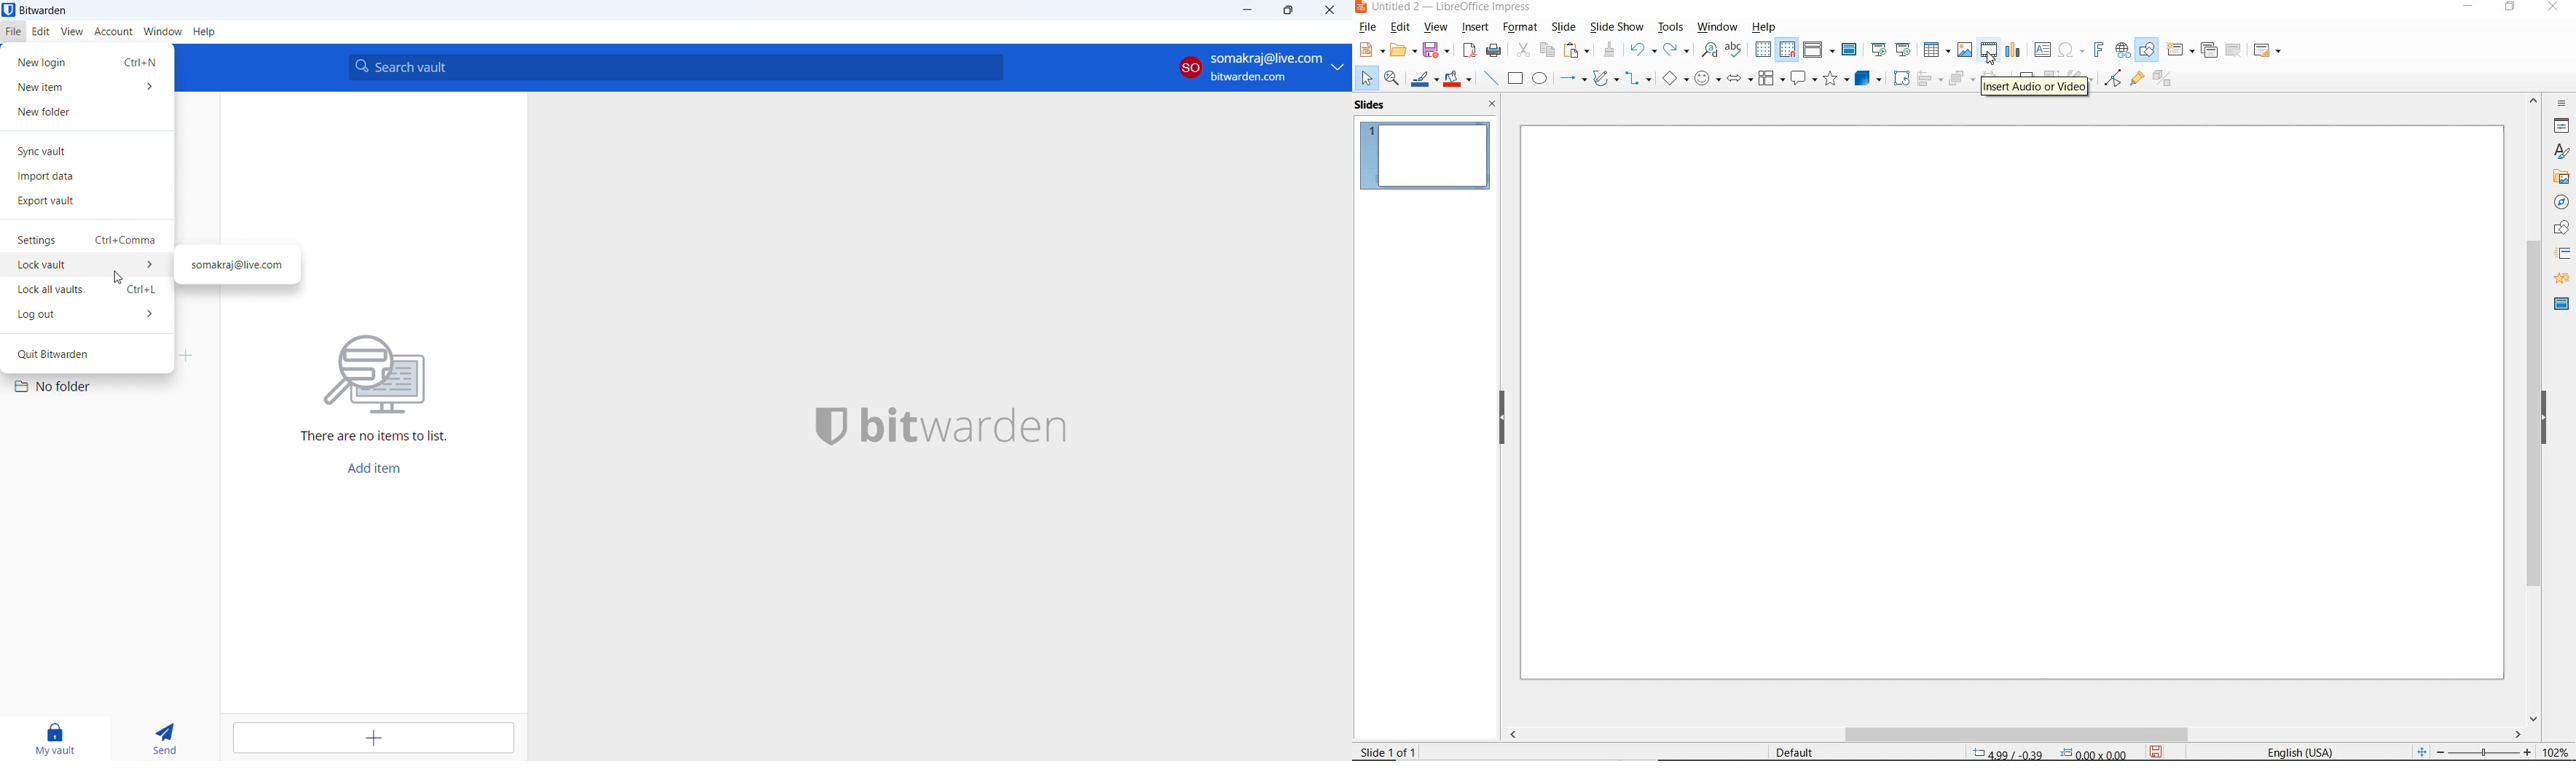 This screenshot has height=784, width=2576. What do you see at coordinates (1399, 29) in the screenshot?
I see `EDIT` at bounding box center [1399, 29].